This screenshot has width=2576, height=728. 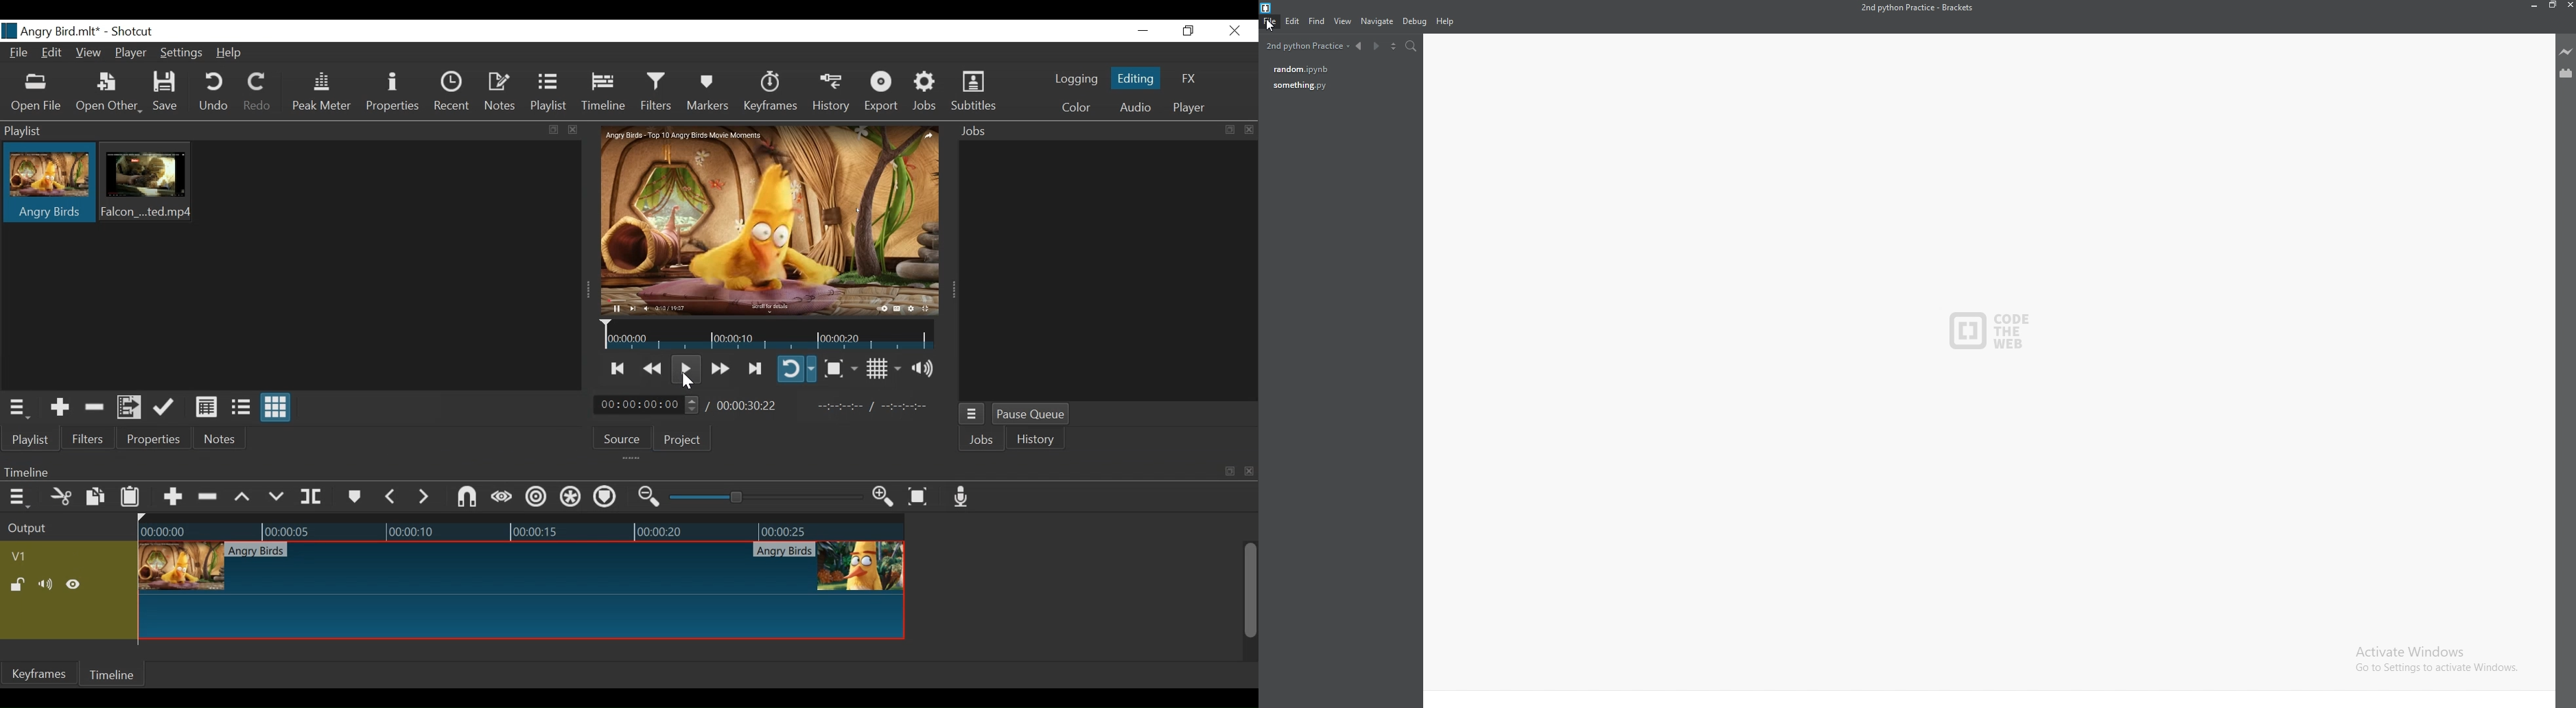 I want to click on Copy, so click(x=94, y=497).